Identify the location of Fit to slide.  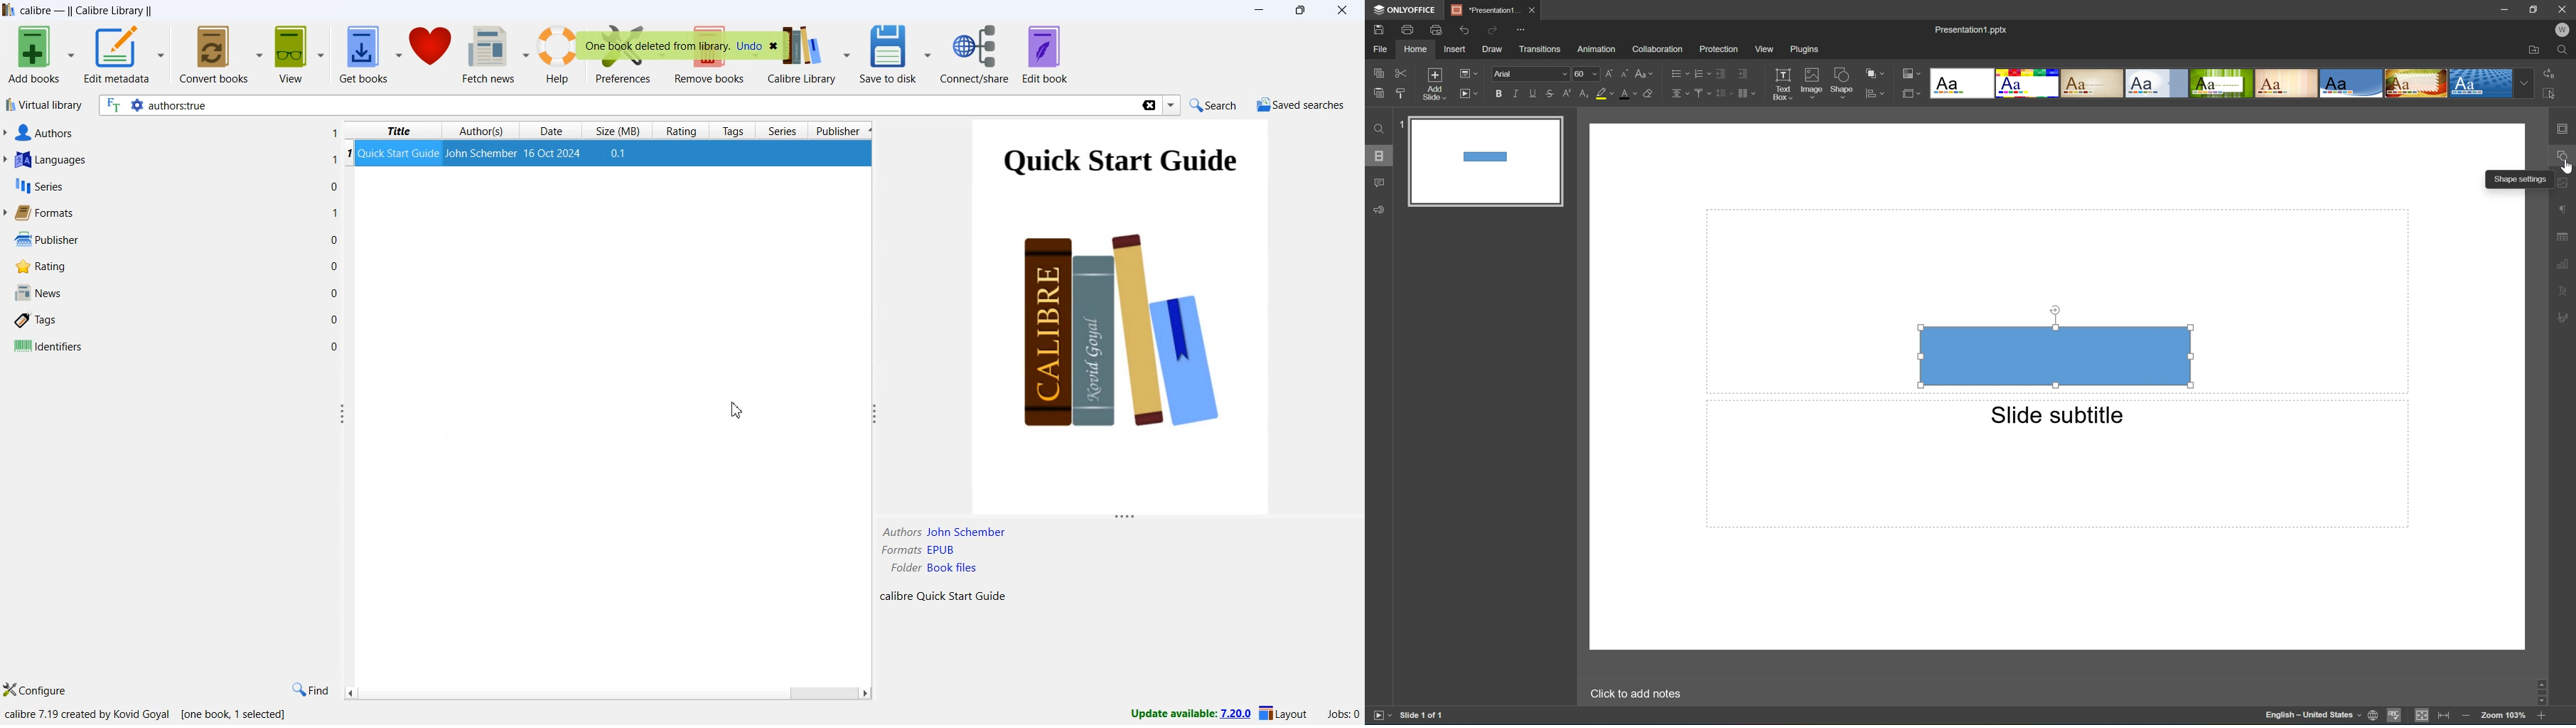
(2424, 718).